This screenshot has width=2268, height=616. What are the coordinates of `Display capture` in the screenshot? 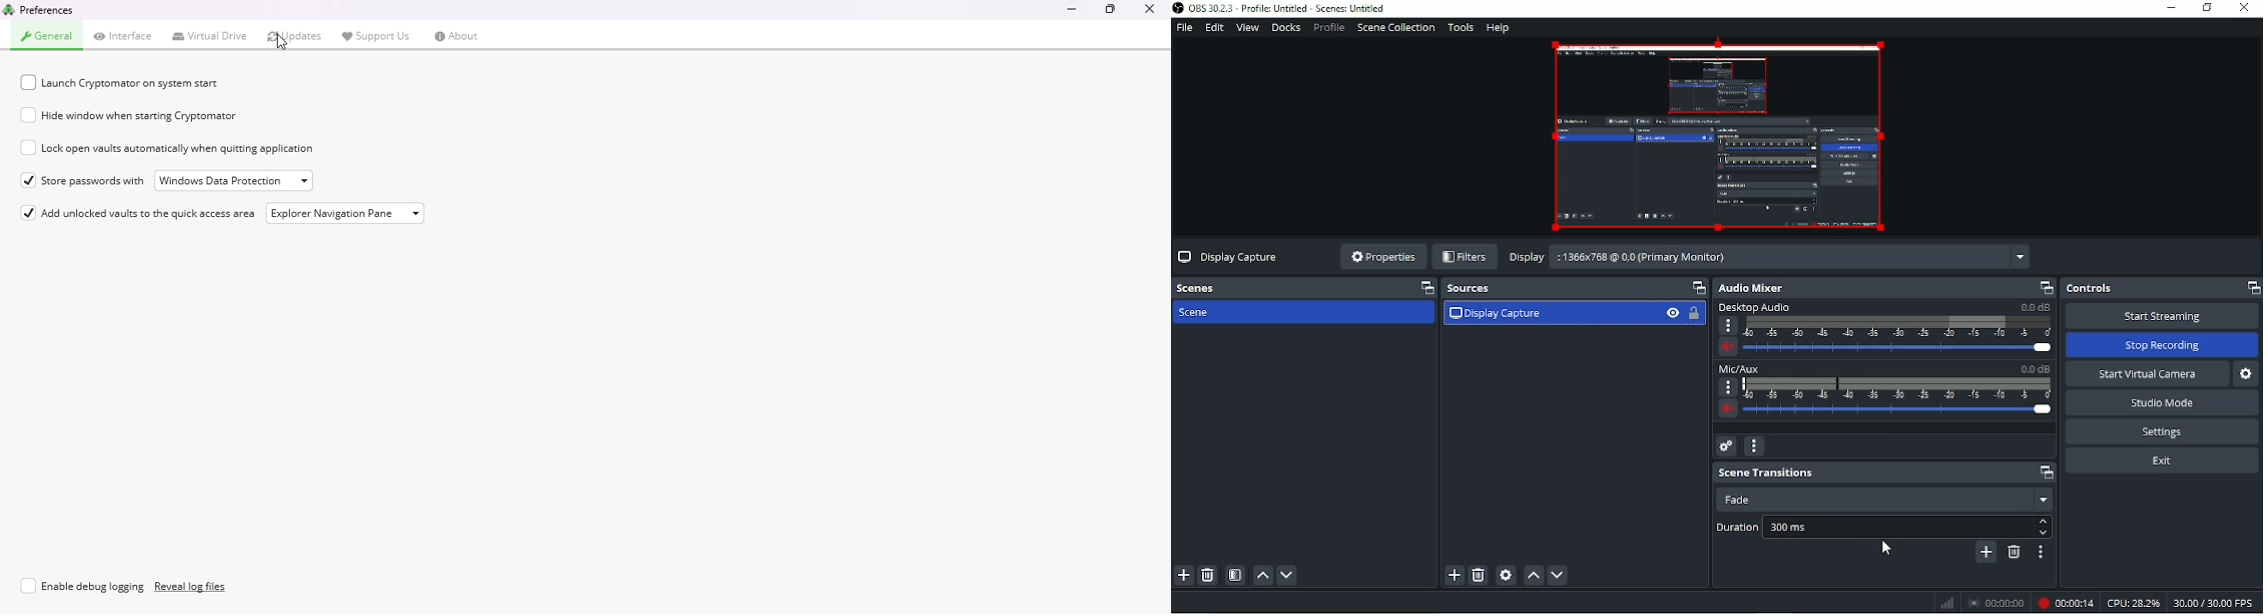 It's located at (1233, 256).